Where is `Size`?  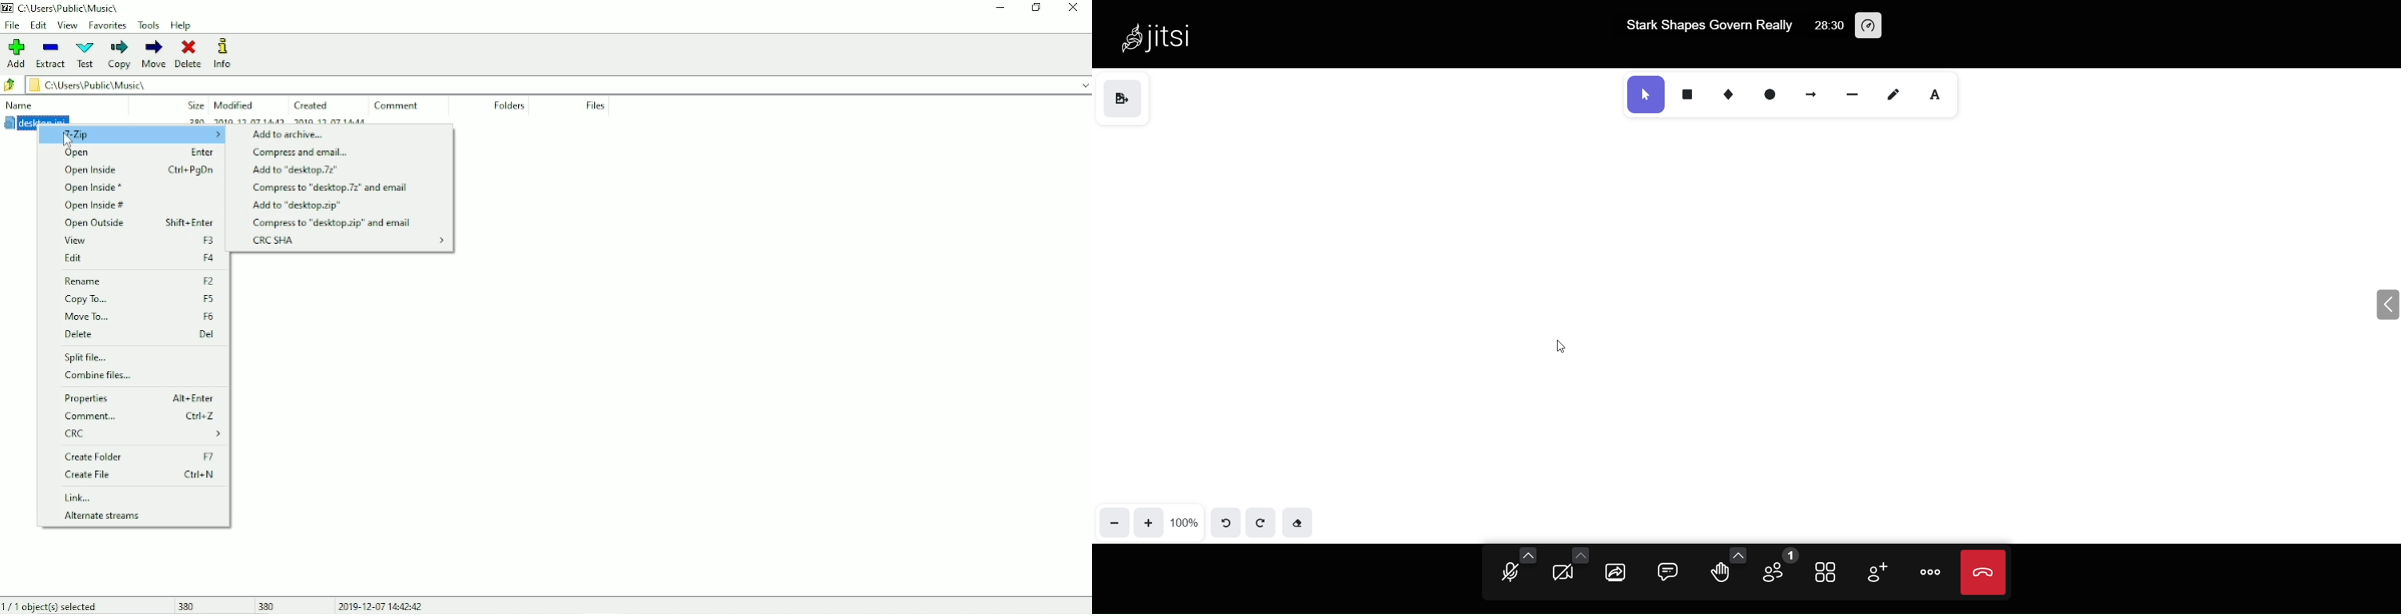
Size is located at coordinates (191, 103).